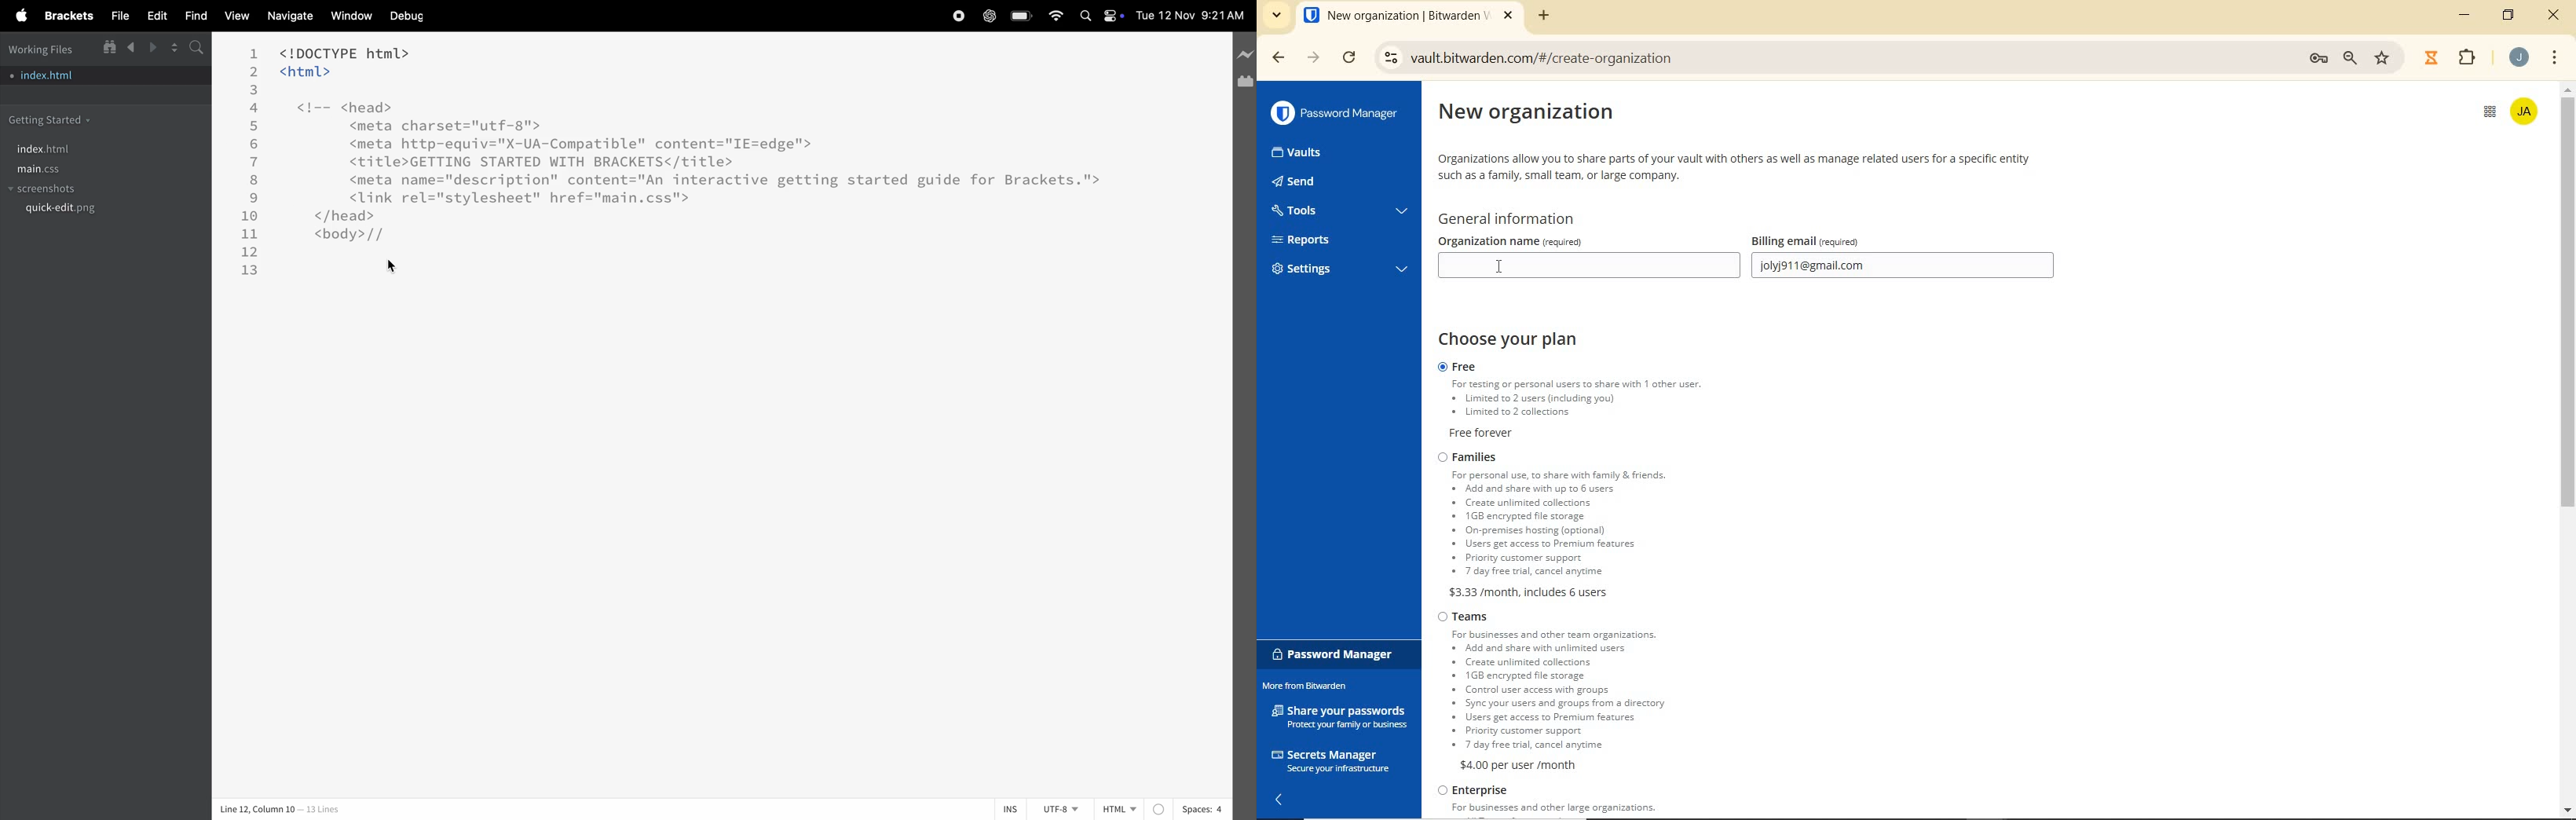 Image resolution: width=2576 pixels, height=840 pixels. I want to click on main.css, so click(68, 169).